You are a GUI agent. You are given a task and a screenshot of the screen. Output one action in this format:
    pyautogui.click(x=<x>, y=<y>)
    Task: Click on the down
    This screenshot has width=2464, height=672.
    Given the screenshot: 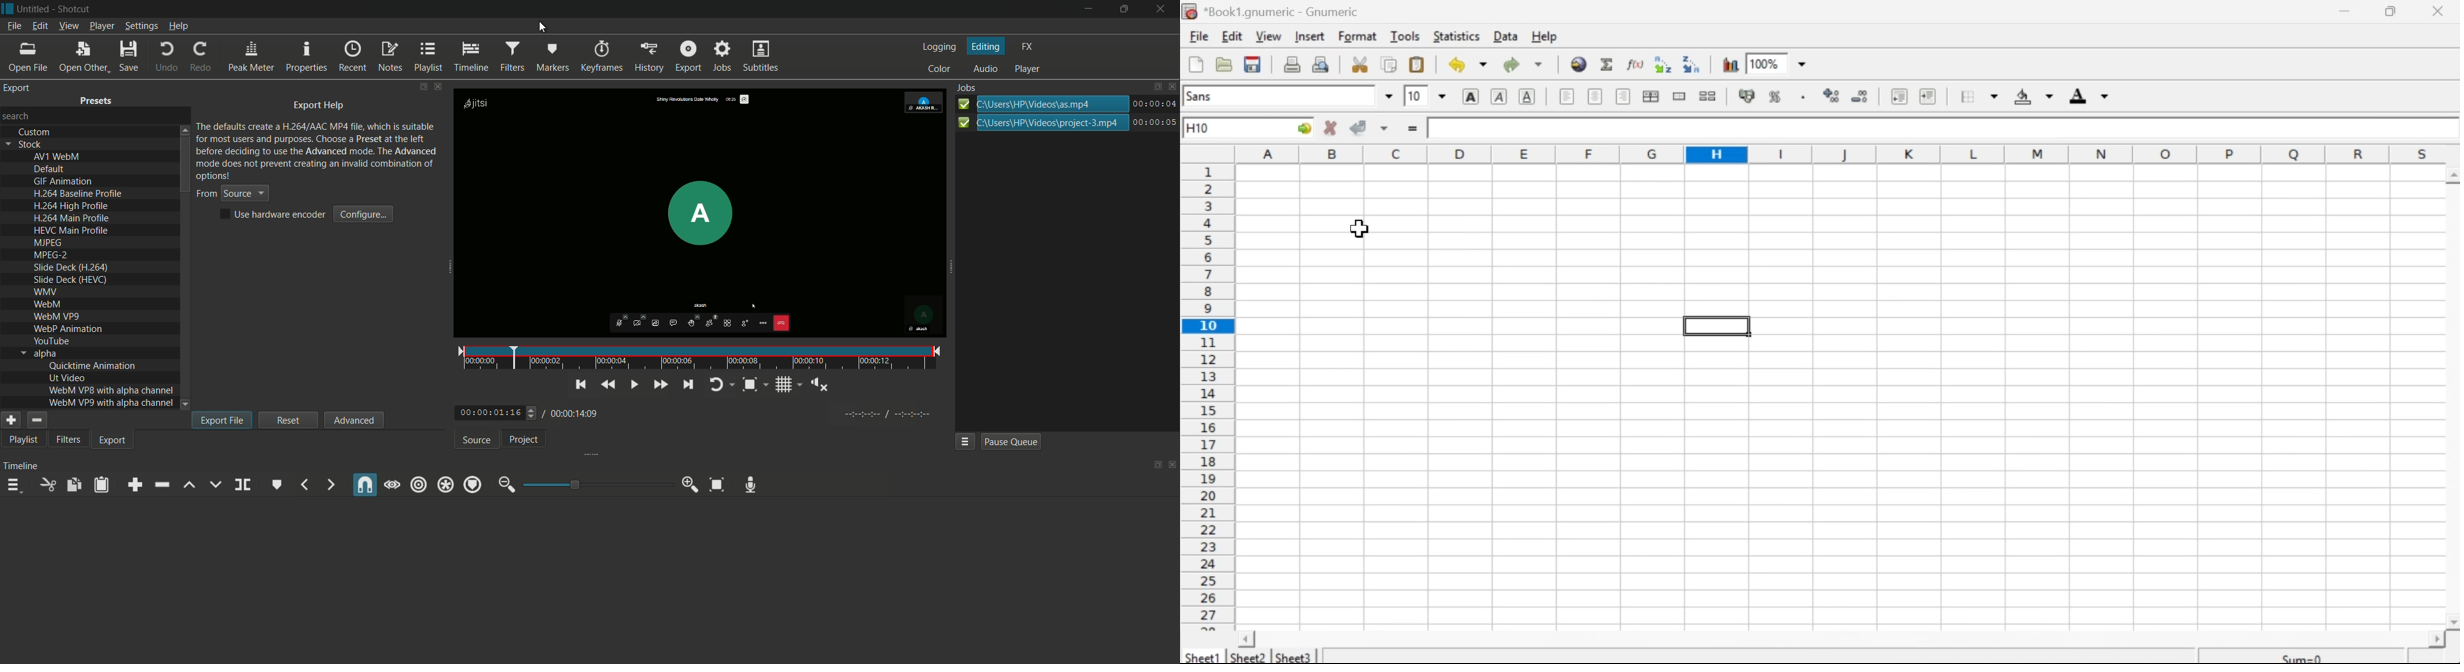 What is the action you would take?
    pyautogui.click(x=1539, y=65)
    